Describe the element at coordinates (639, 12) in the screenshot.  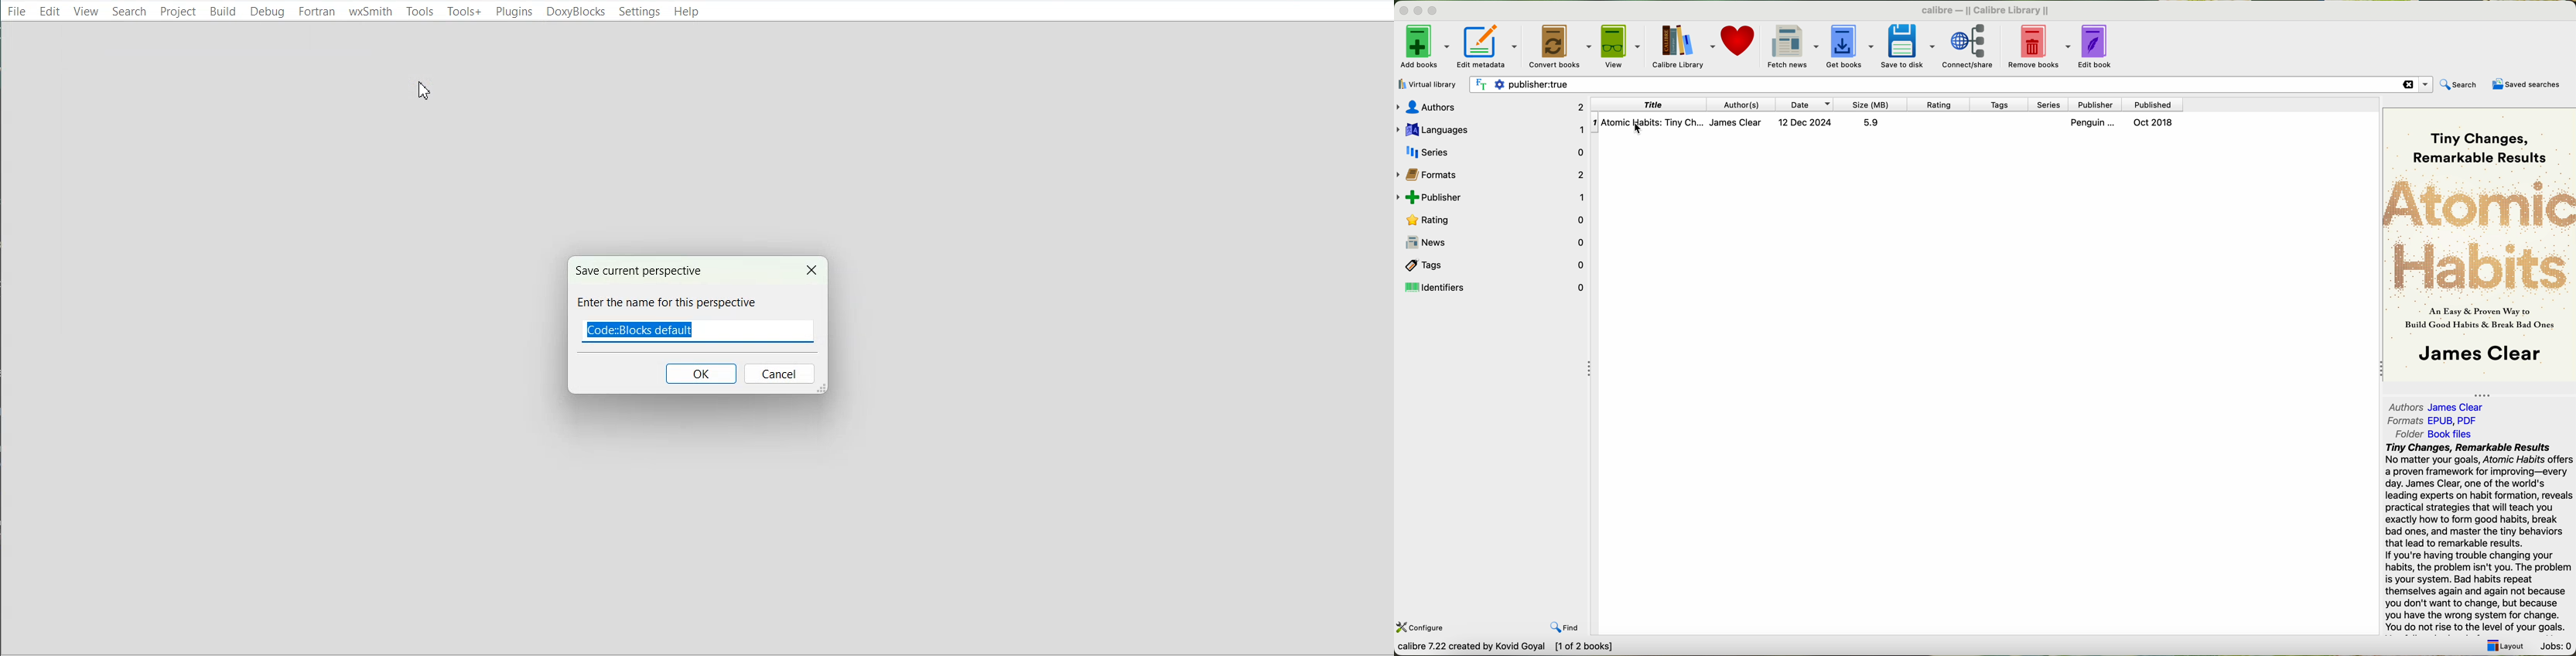
I see `Settings` at that location.